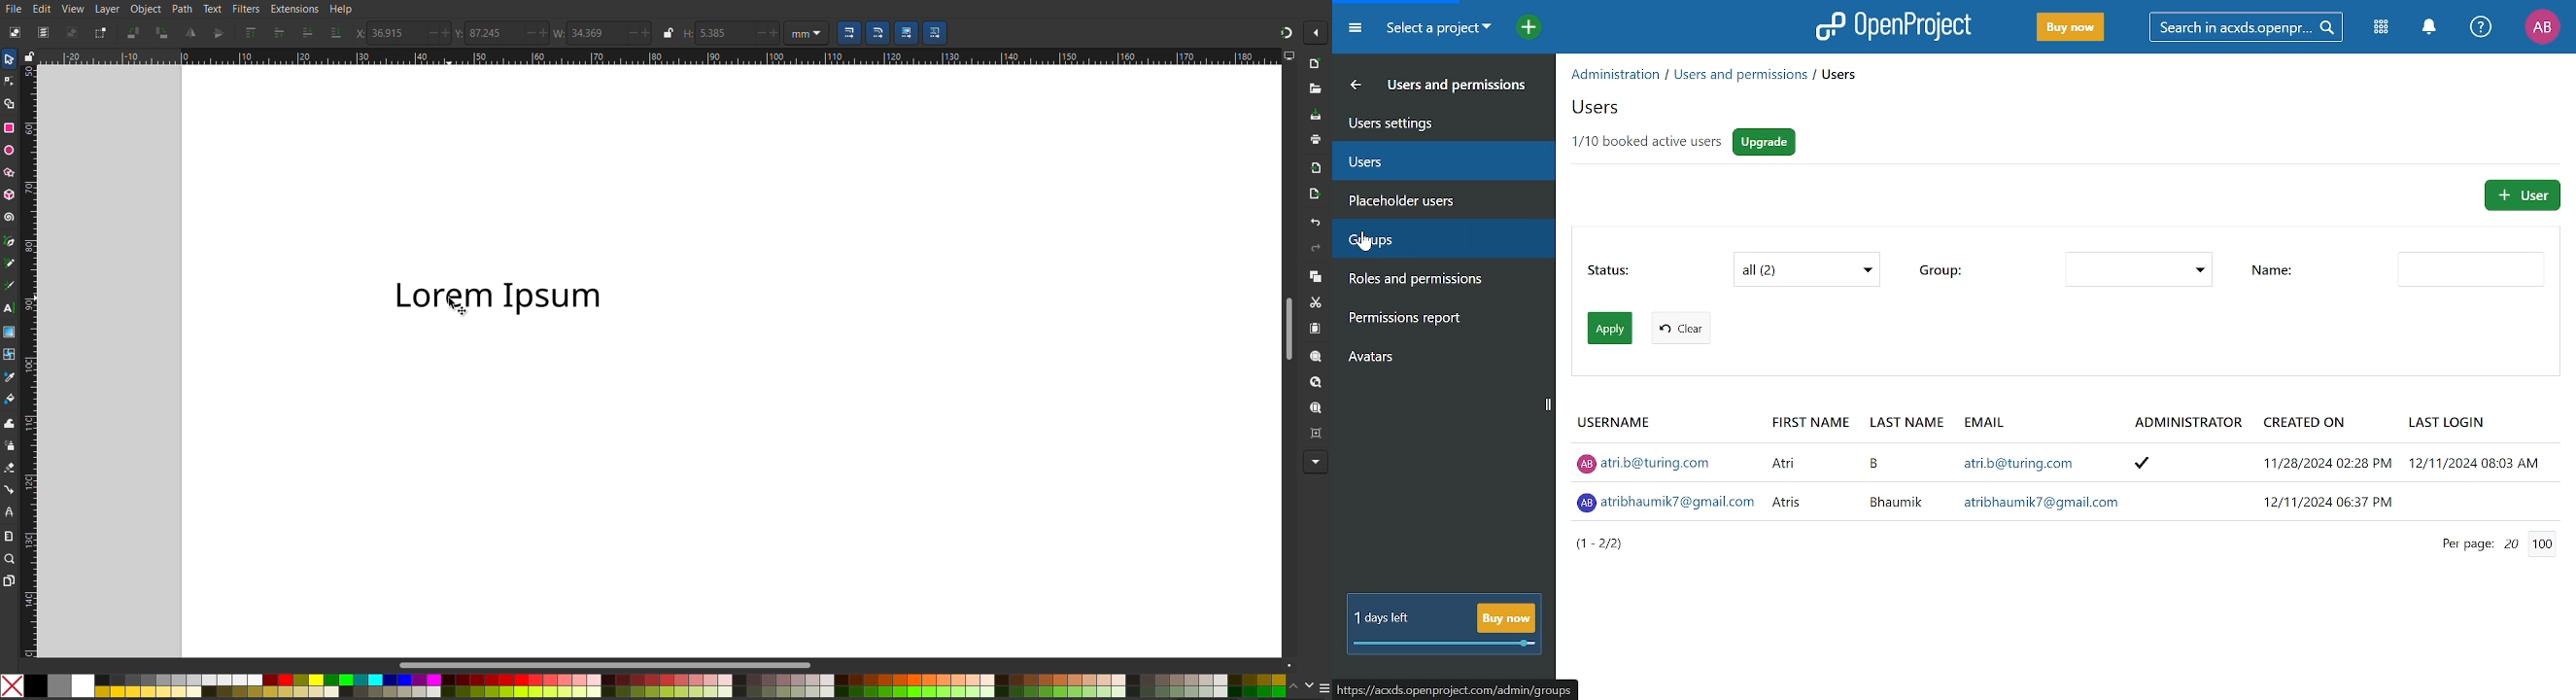 This screenshot has height=700, width=2576. Describe the element at coordinates (1317, 357) in the screenshot. I see `Zoom Selection` at that location.